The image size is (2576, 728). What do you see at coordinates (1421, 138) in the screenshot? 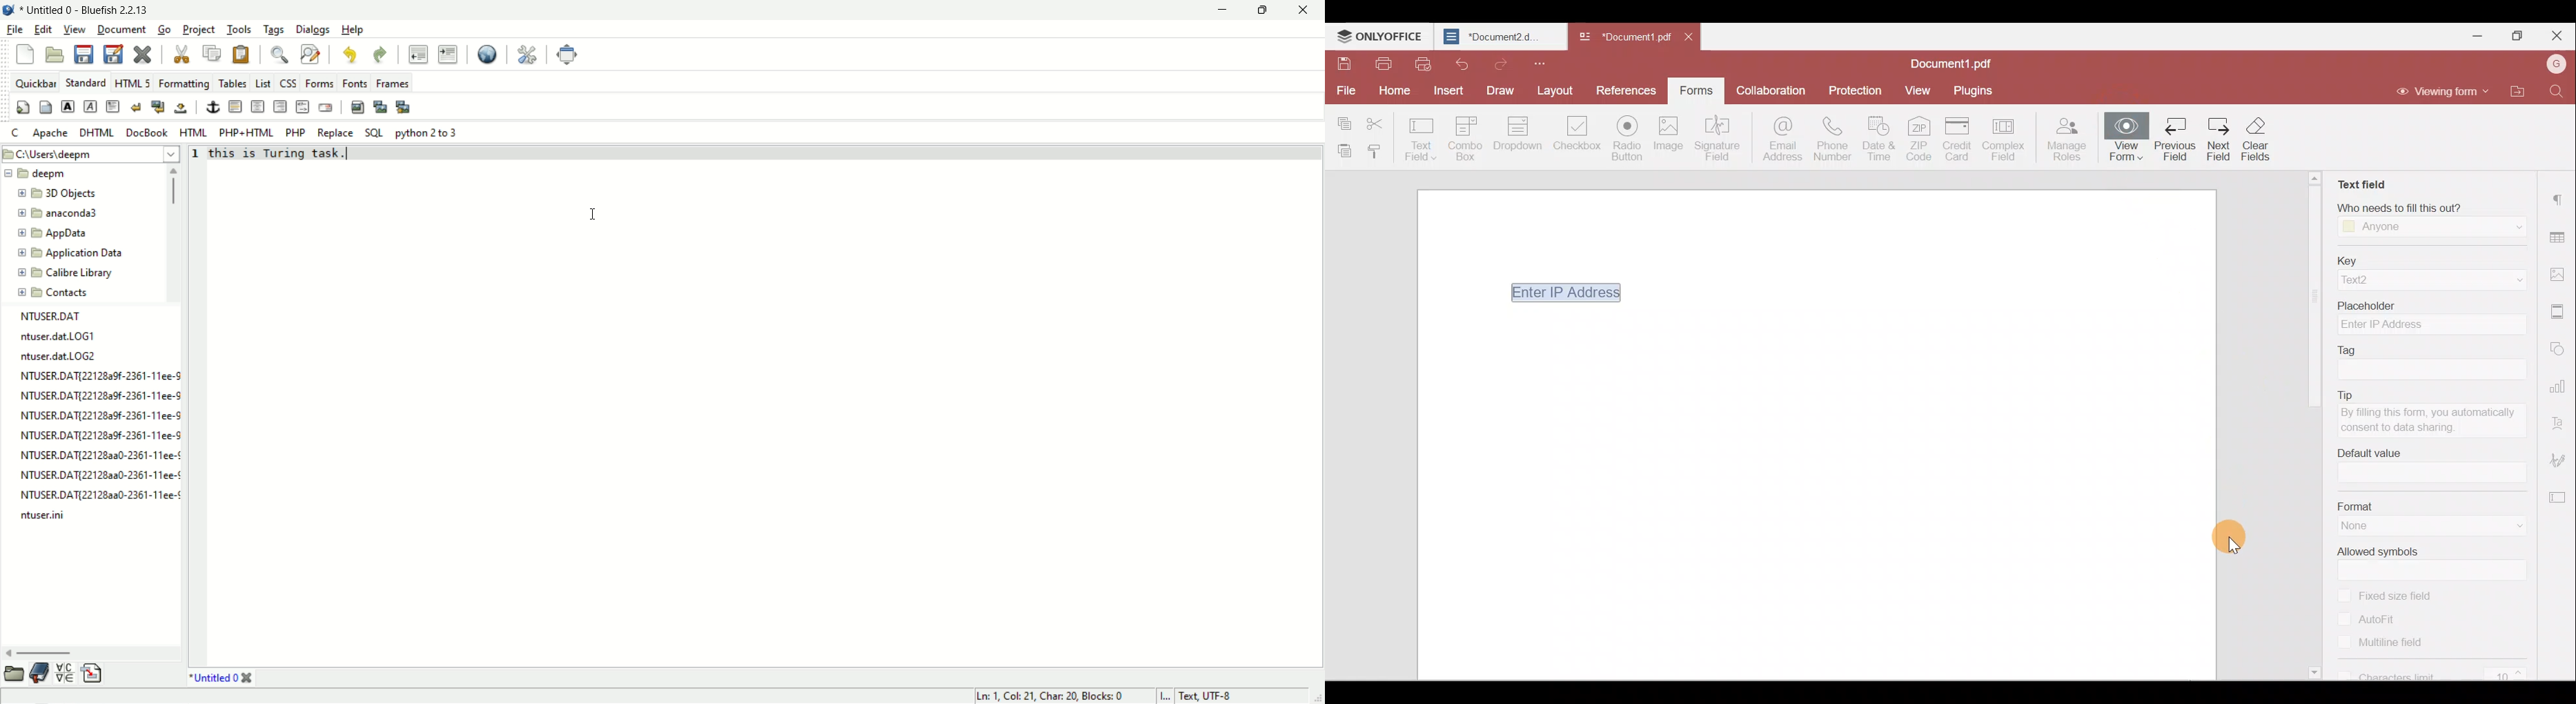
I see `Text field` at bounding box center [1421, 138].